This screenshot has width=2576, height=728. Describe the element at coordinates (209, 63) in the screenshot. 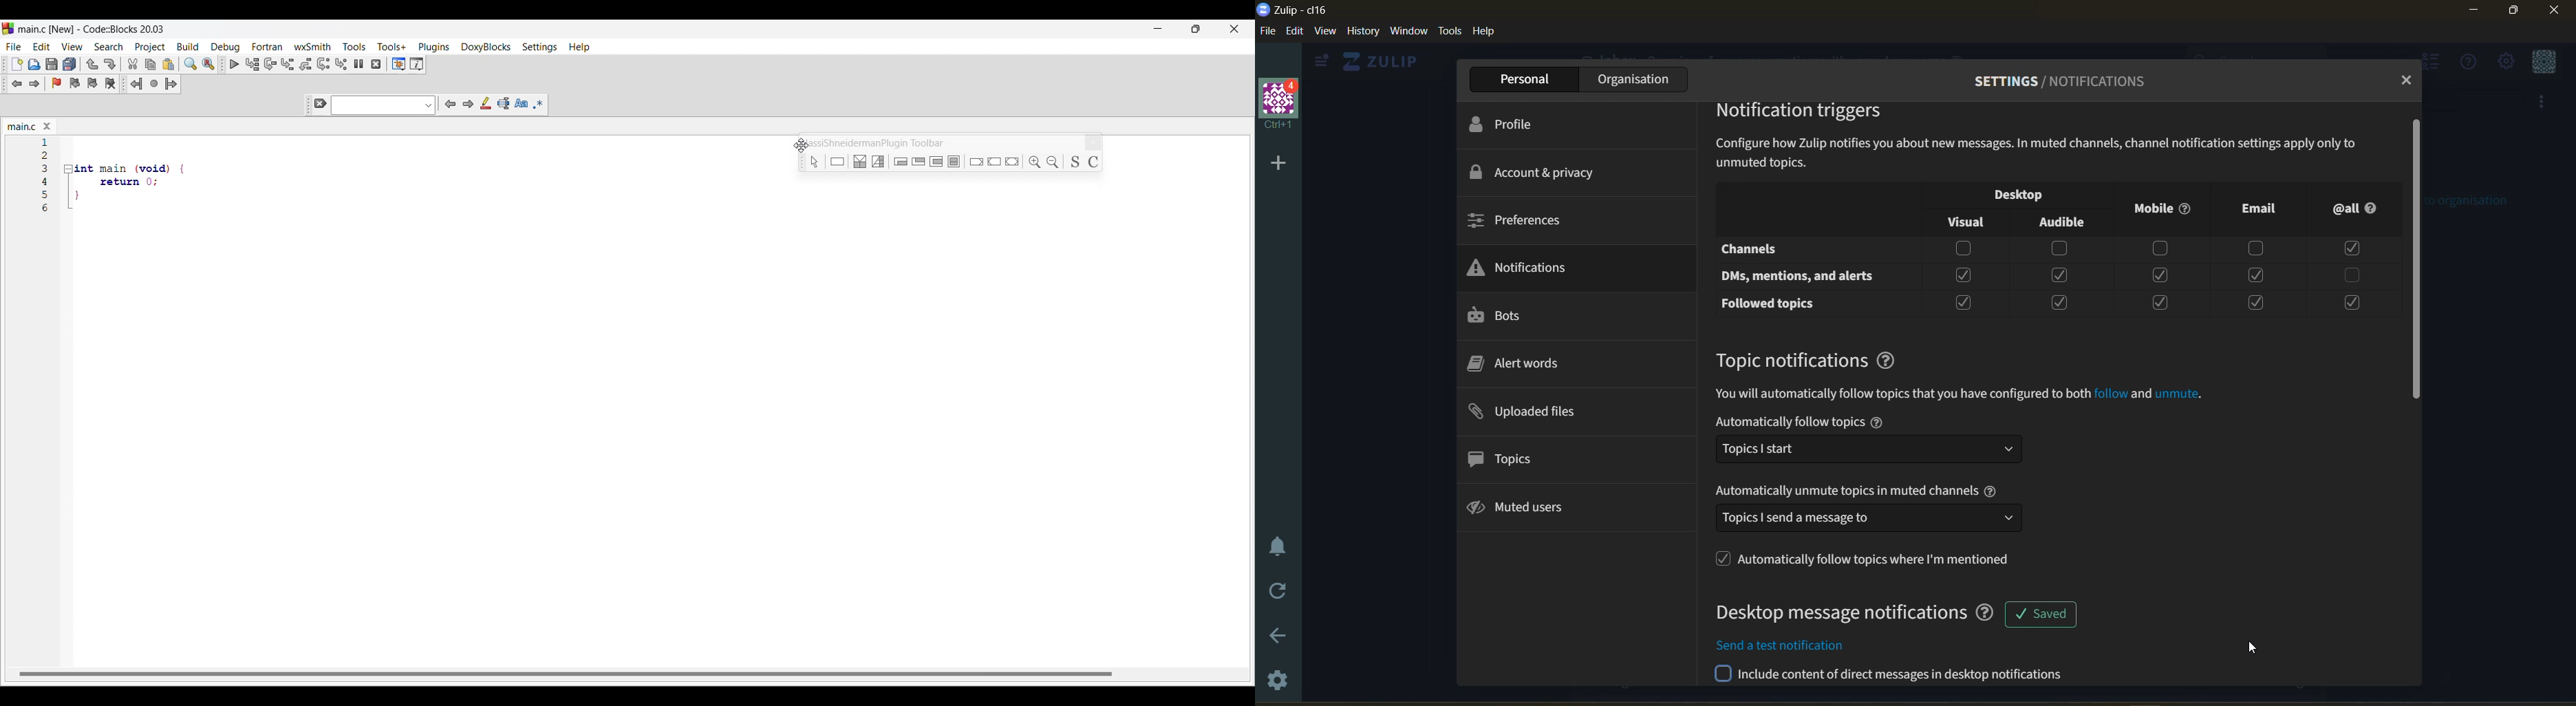

I see `Replace` at that location.